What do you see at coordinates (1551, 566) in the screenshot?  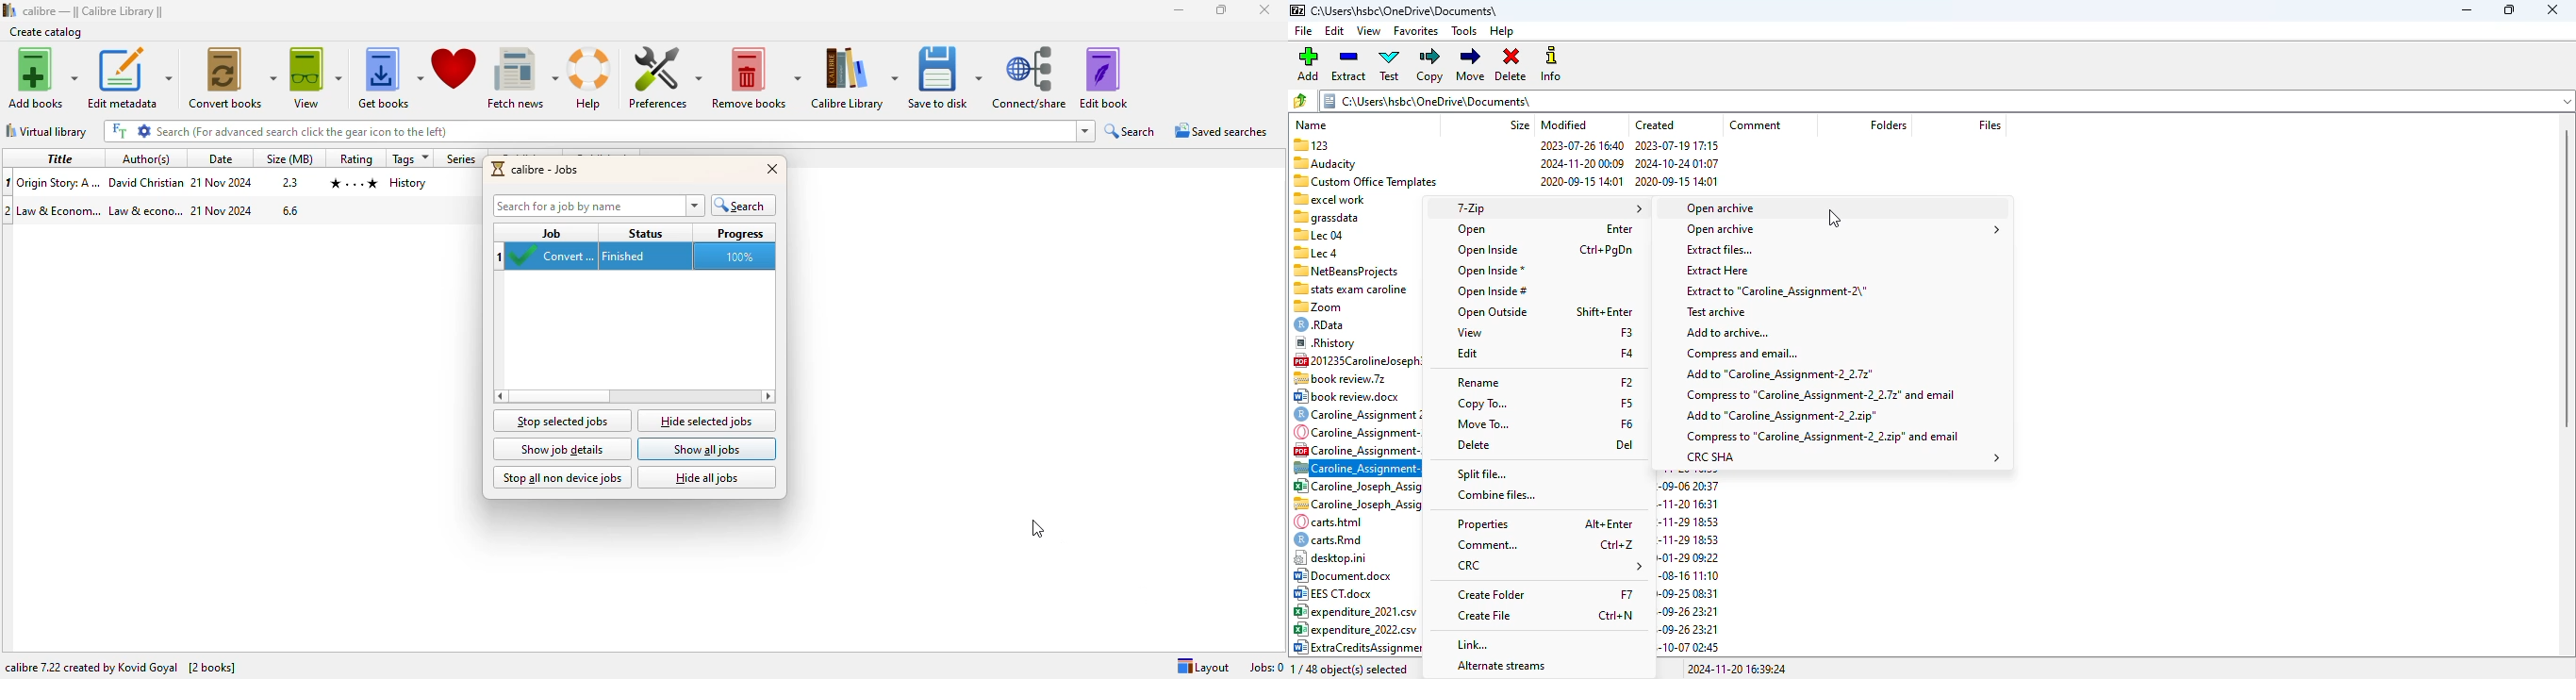 I see `CRC` at bounding box center [1551, 566].